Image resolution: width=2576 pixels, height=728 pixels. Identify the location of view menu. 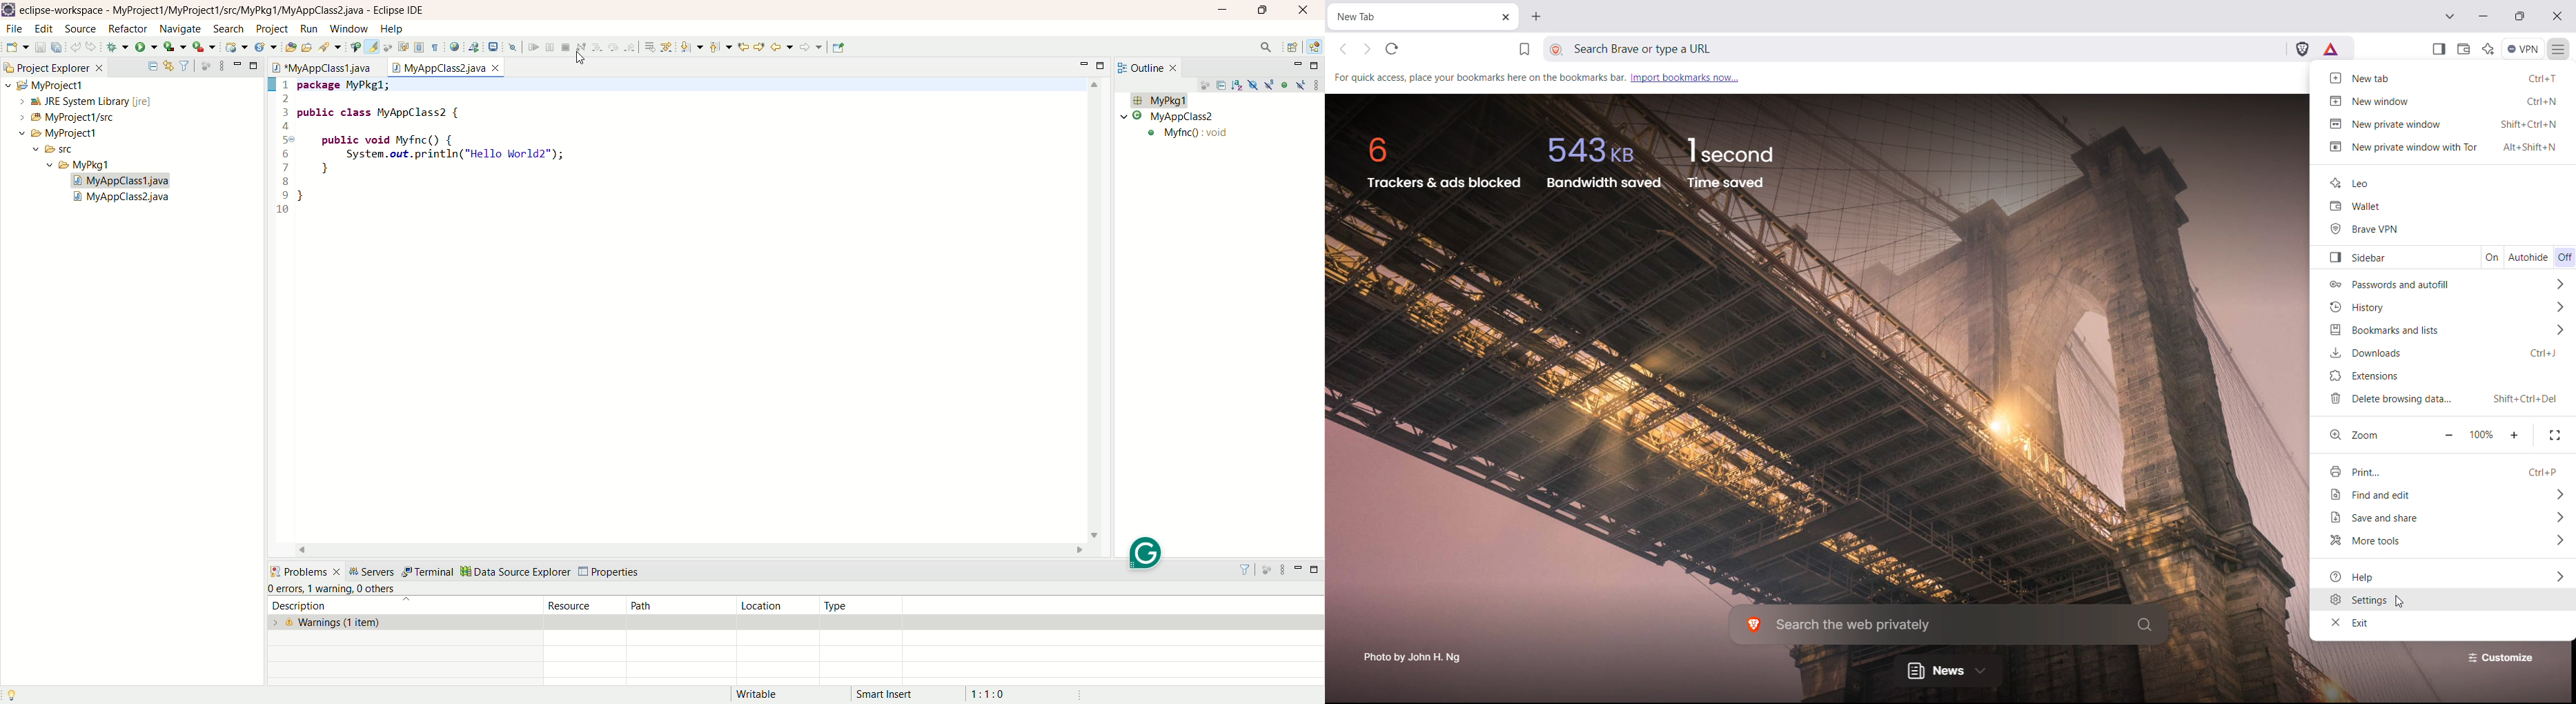
(221, 65).